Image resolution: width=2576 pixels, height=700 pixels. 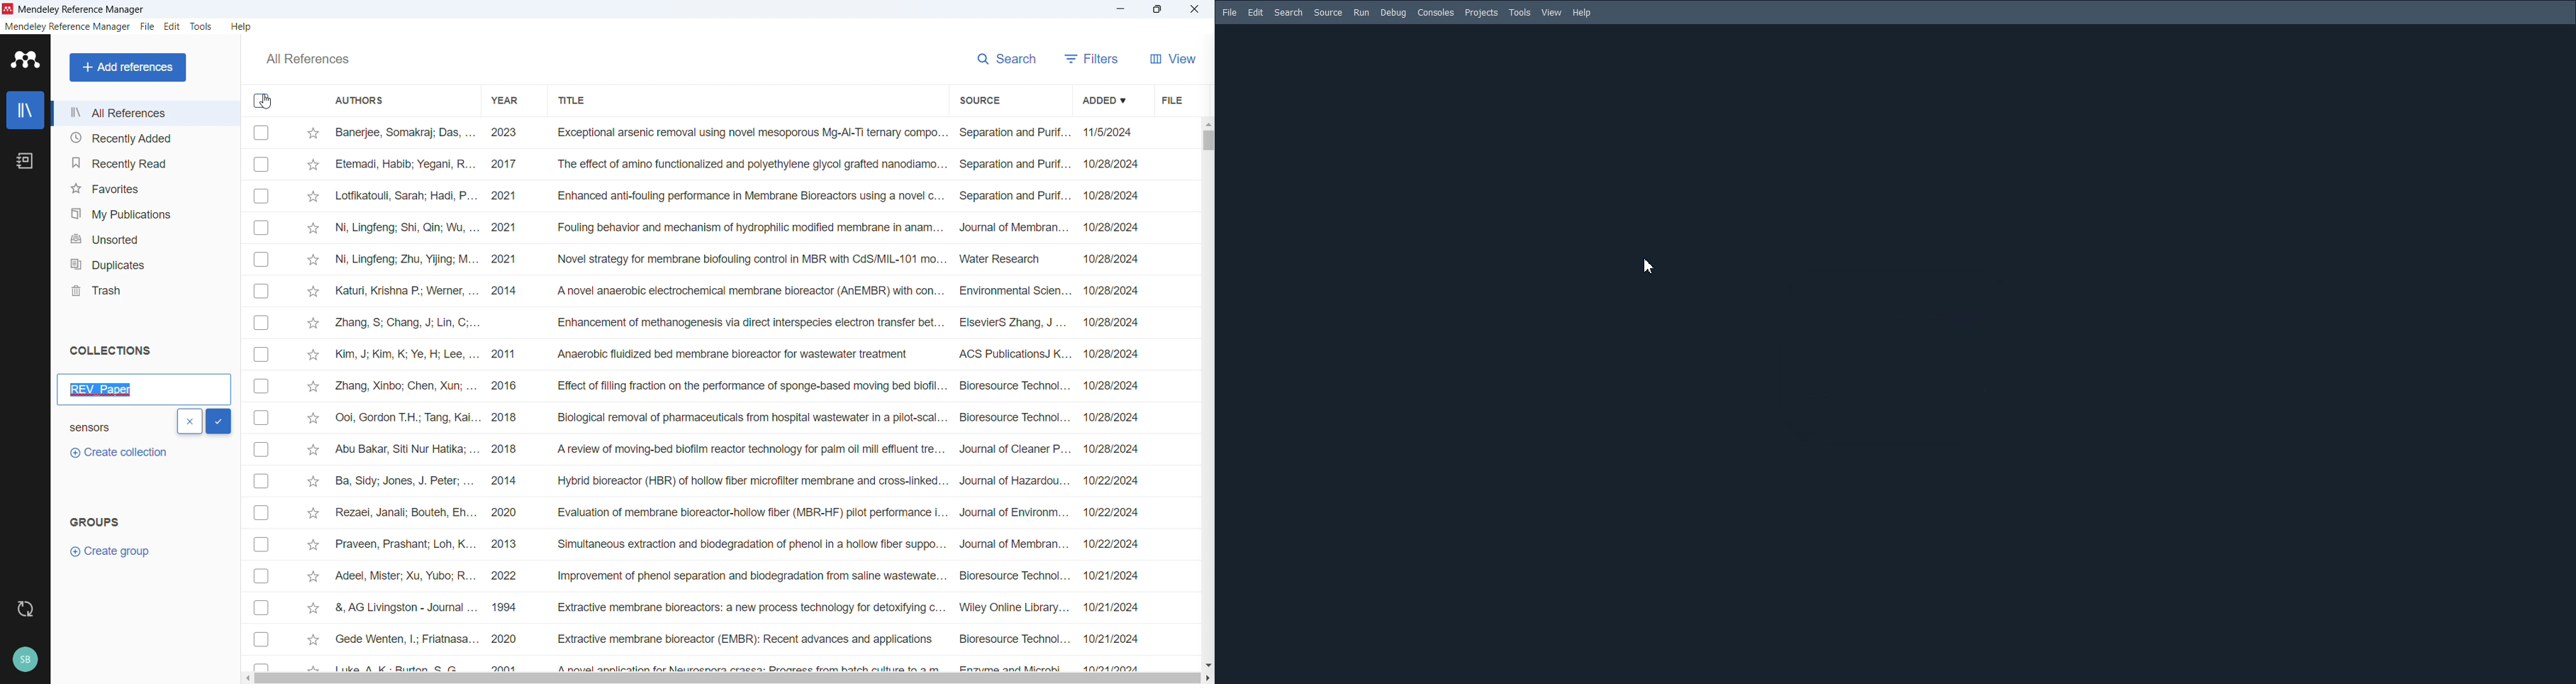 What do you see at coordinates (1552, 12) in the screenshot?
I see `View` at bounding box center [1552, 12].